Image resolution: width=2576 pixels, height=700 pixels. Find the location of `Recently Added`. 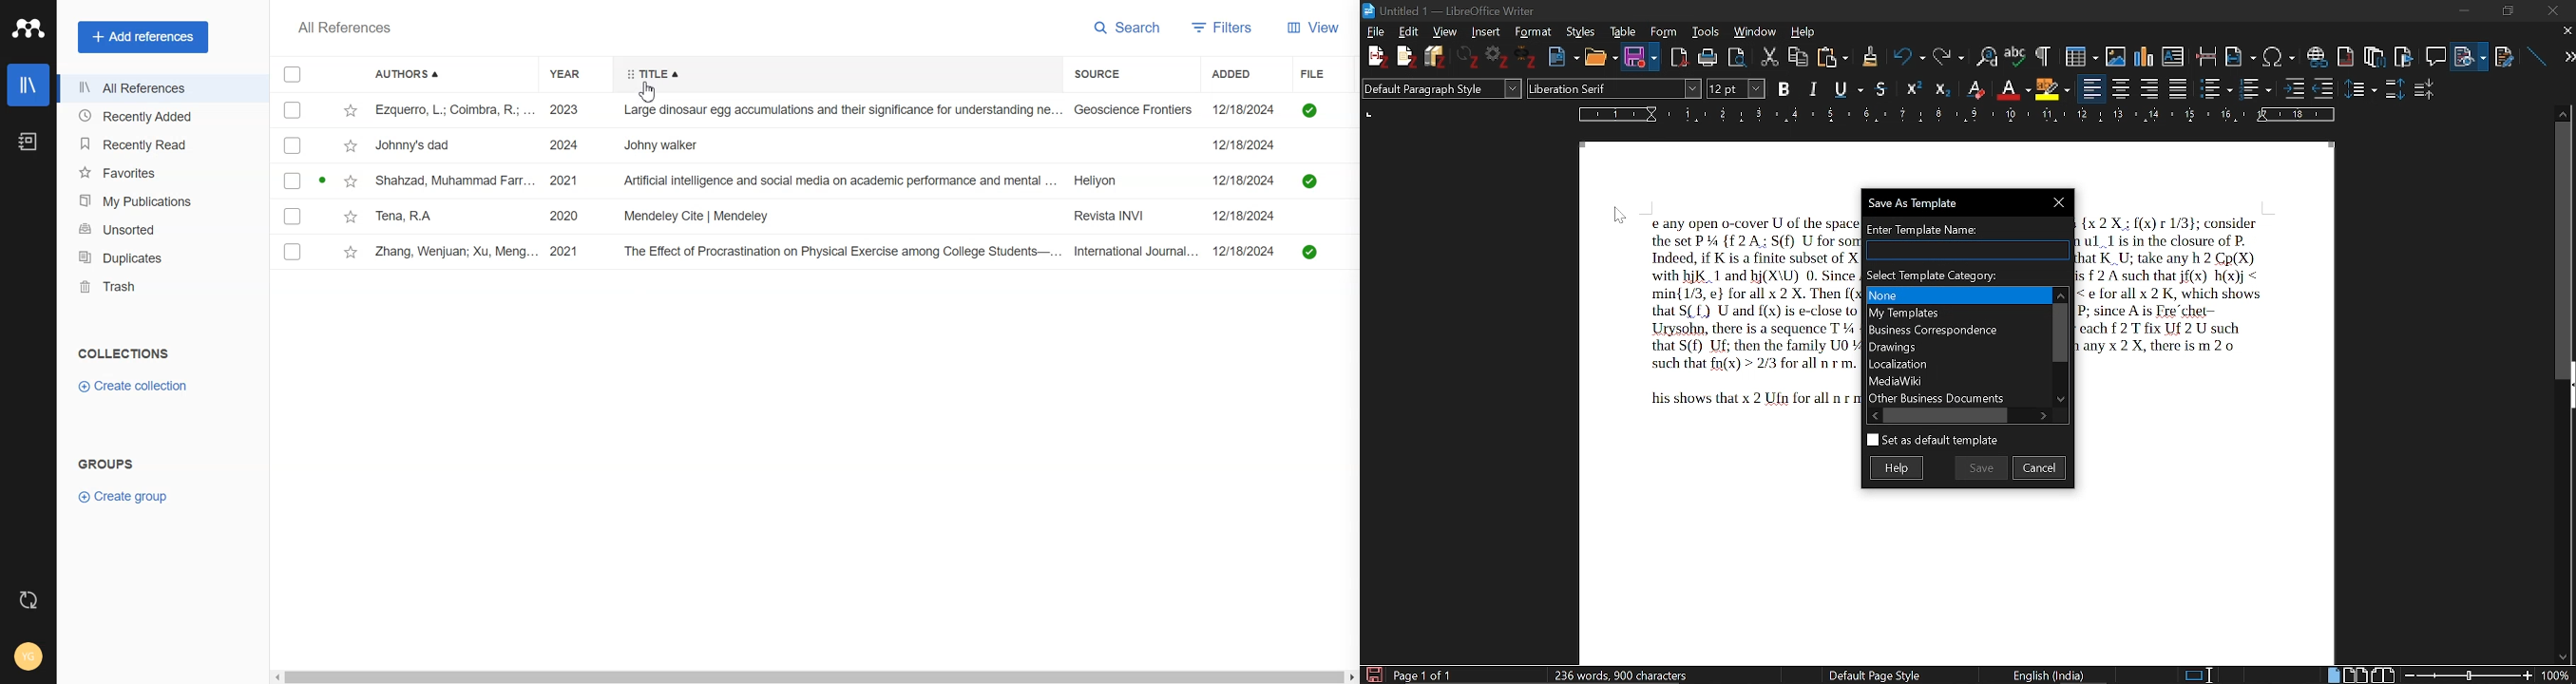

Recently Added is located at coordinates (161, 116).